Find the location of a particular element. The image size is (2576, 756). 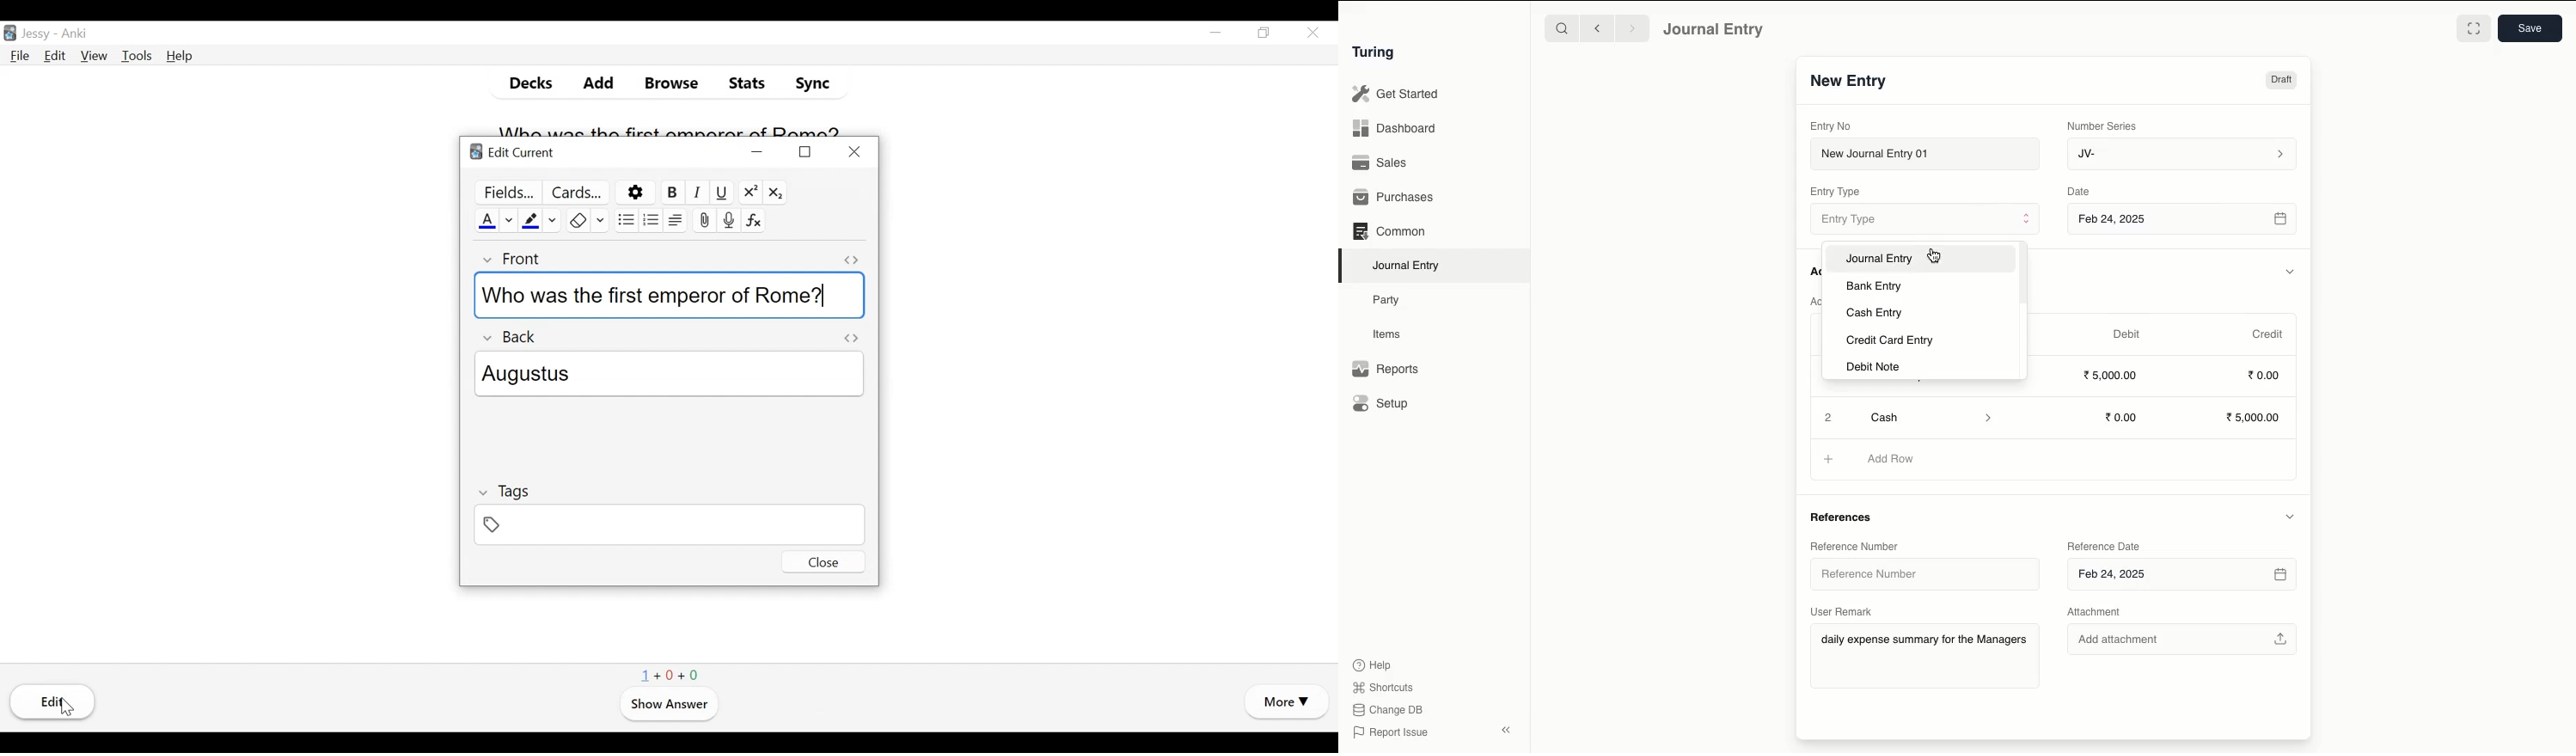

Journal Entry is located at coordinates (1880, 260).